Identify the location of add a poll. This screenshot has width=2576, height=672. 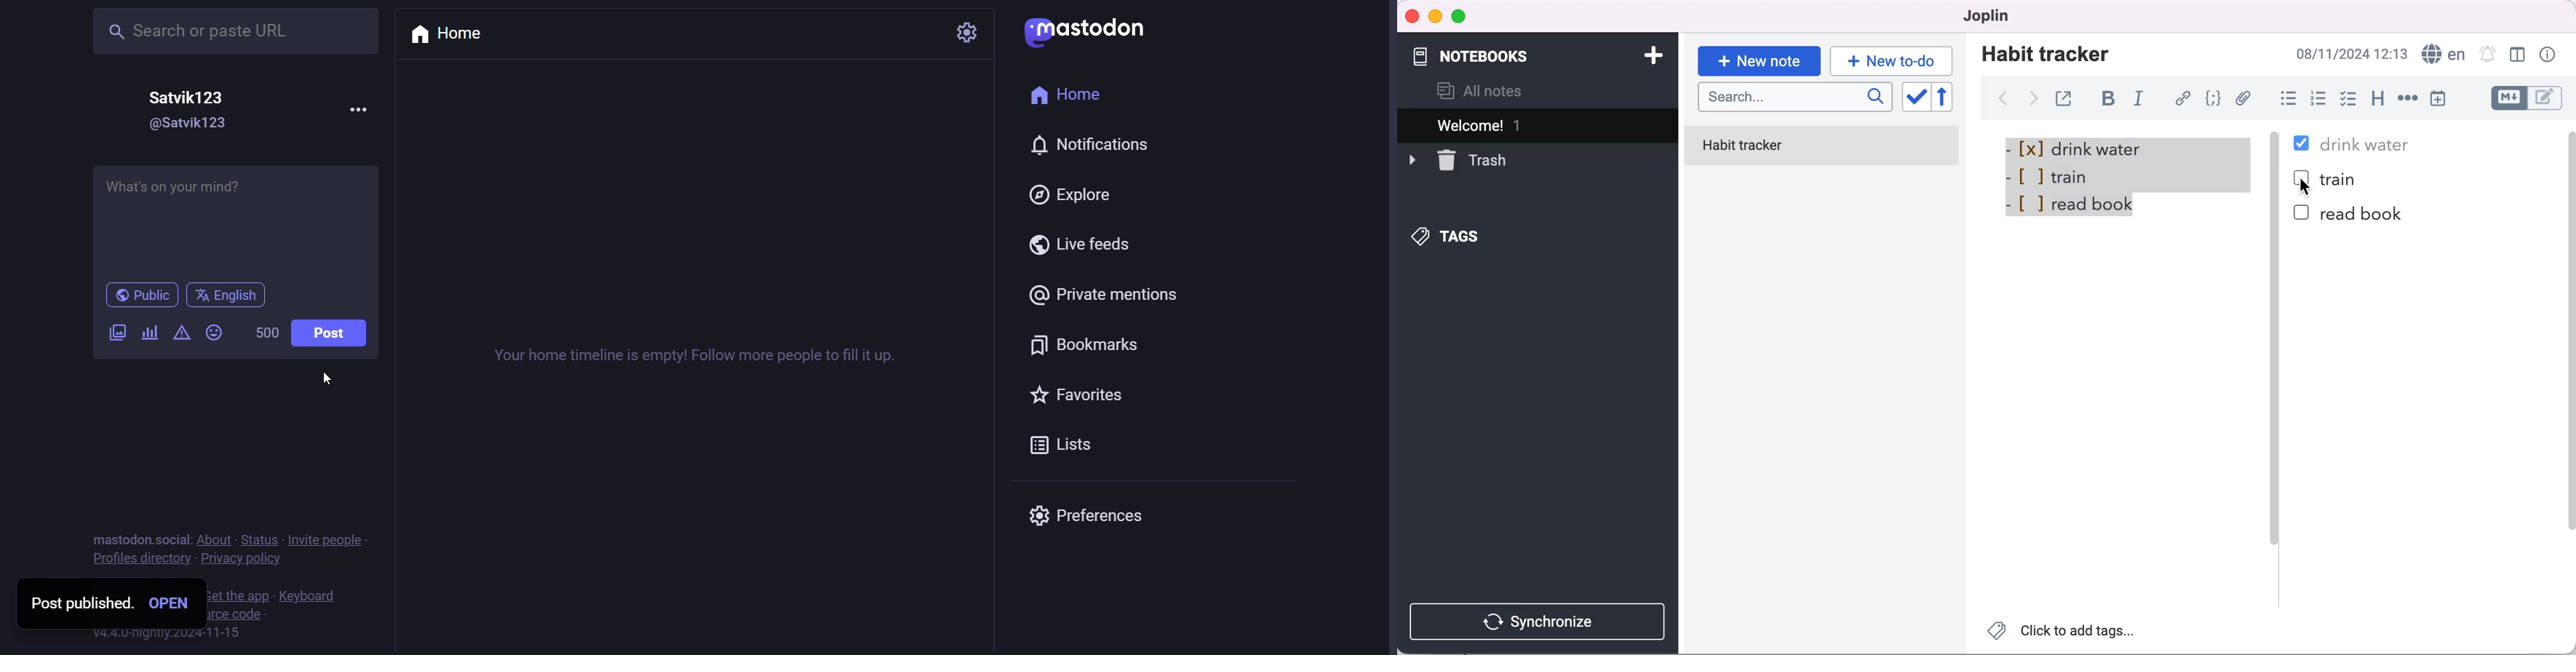
(151, 332).